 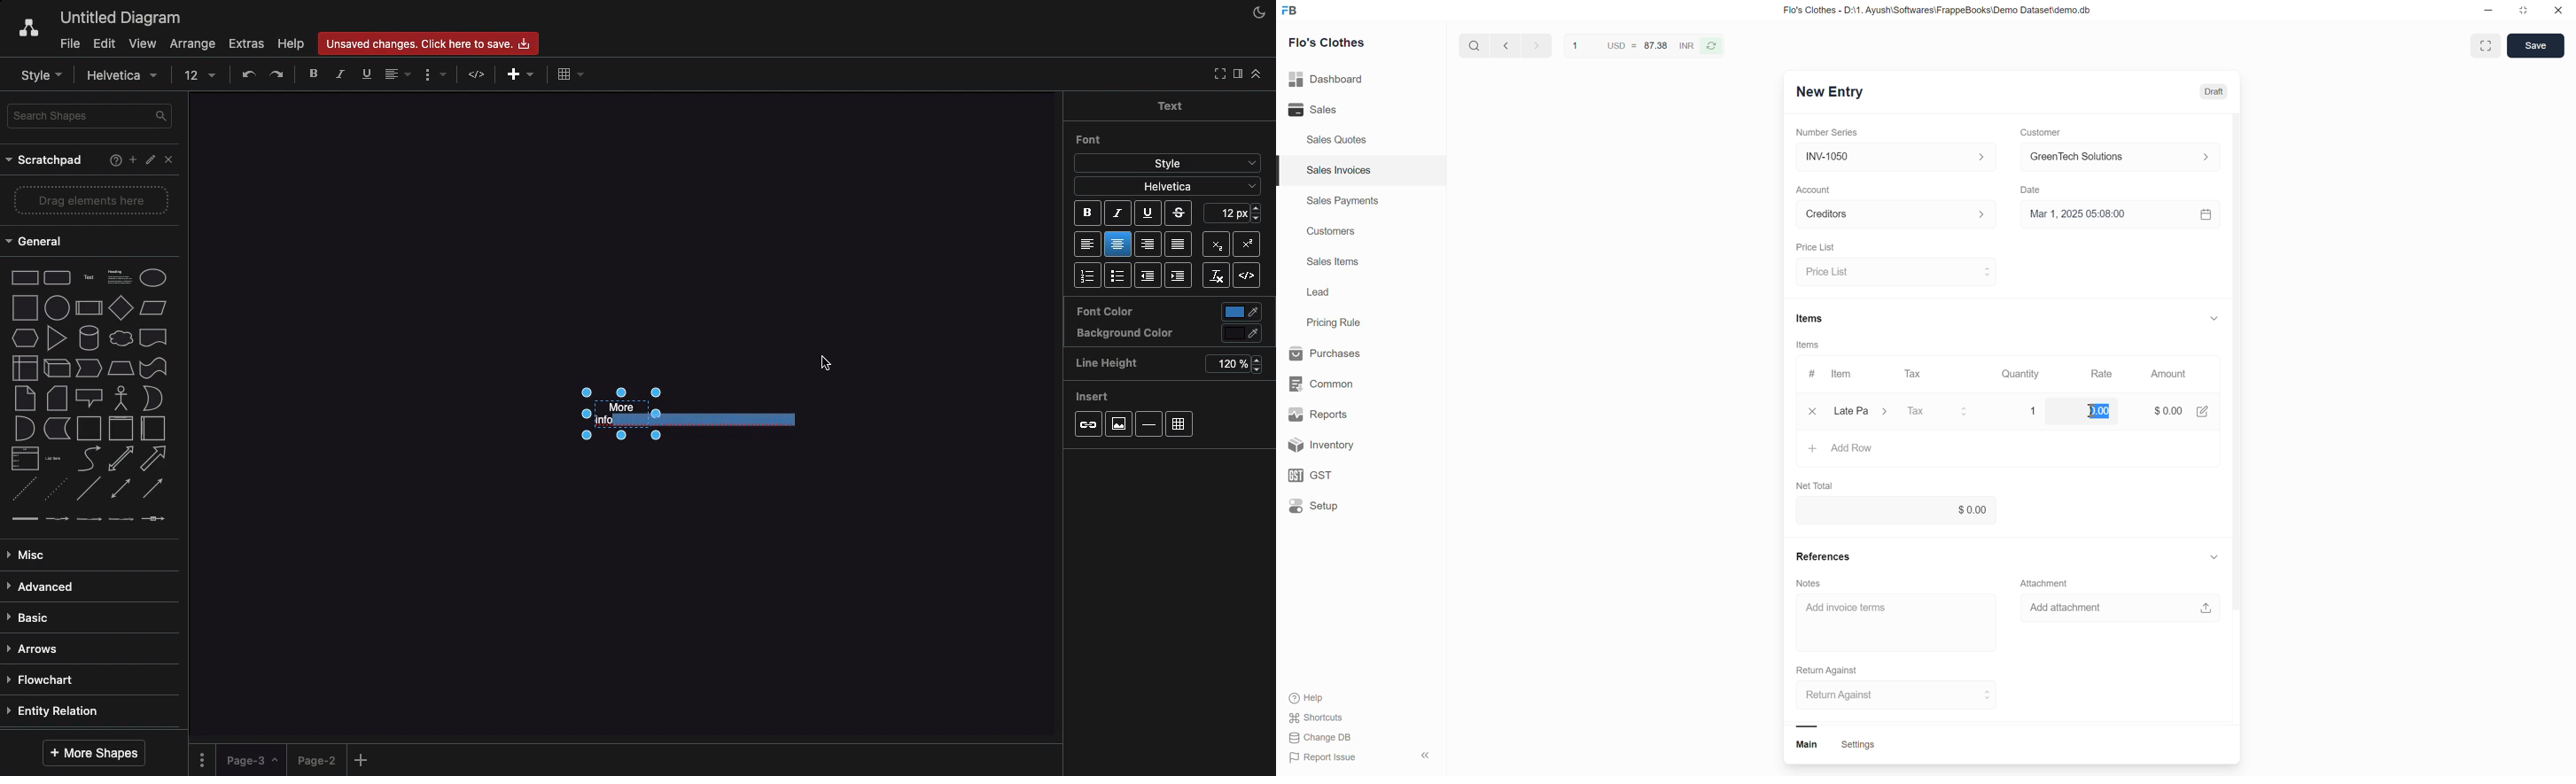 I want to click on diamond, so click(x=121, y=307).